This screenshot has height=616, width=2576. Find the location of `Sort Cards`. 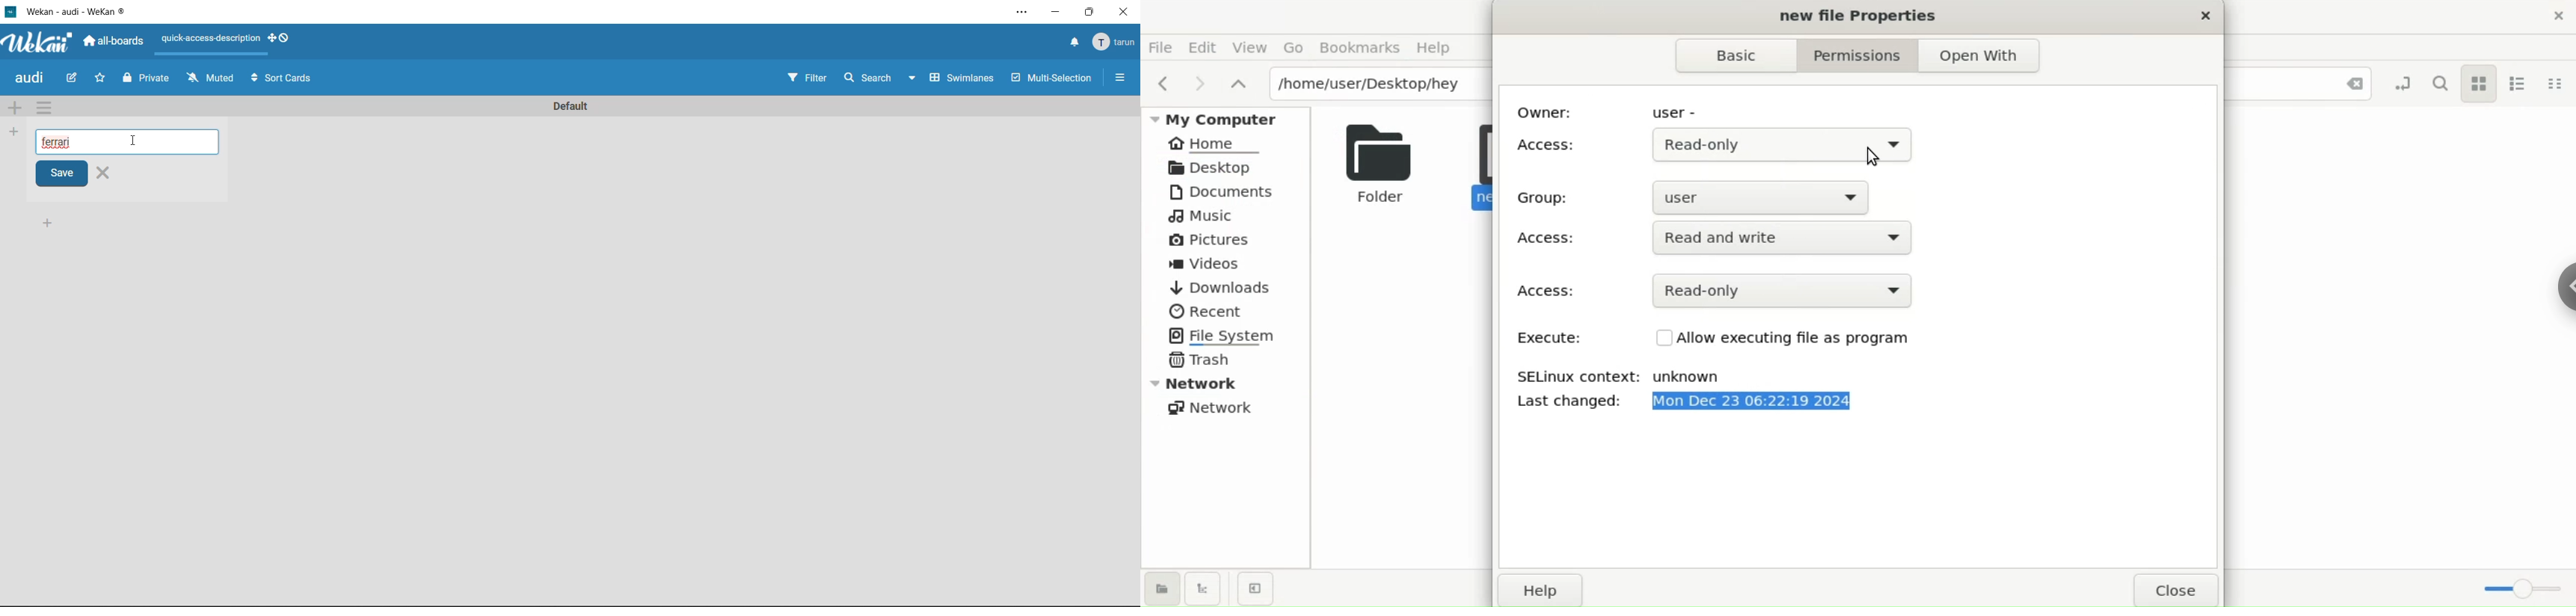

Sort Cards is located at coordinates (291, 78).